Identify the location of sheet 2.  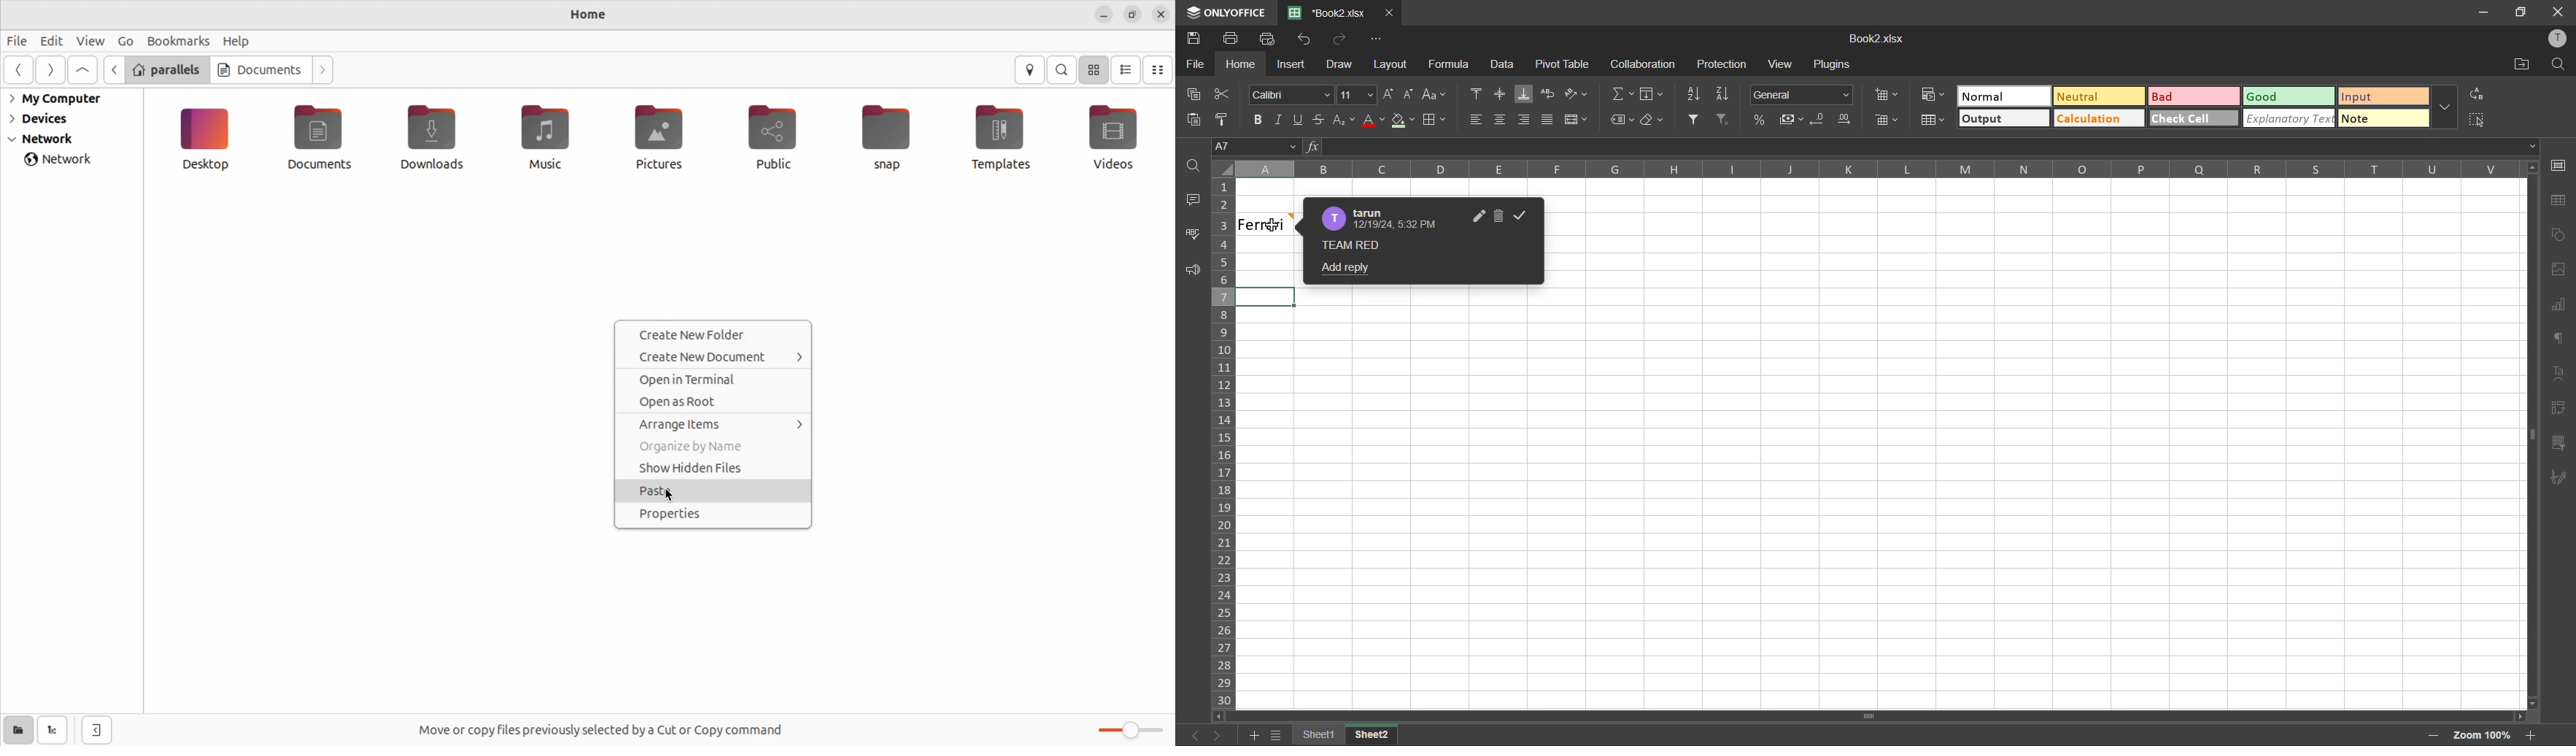
(1380, 735).